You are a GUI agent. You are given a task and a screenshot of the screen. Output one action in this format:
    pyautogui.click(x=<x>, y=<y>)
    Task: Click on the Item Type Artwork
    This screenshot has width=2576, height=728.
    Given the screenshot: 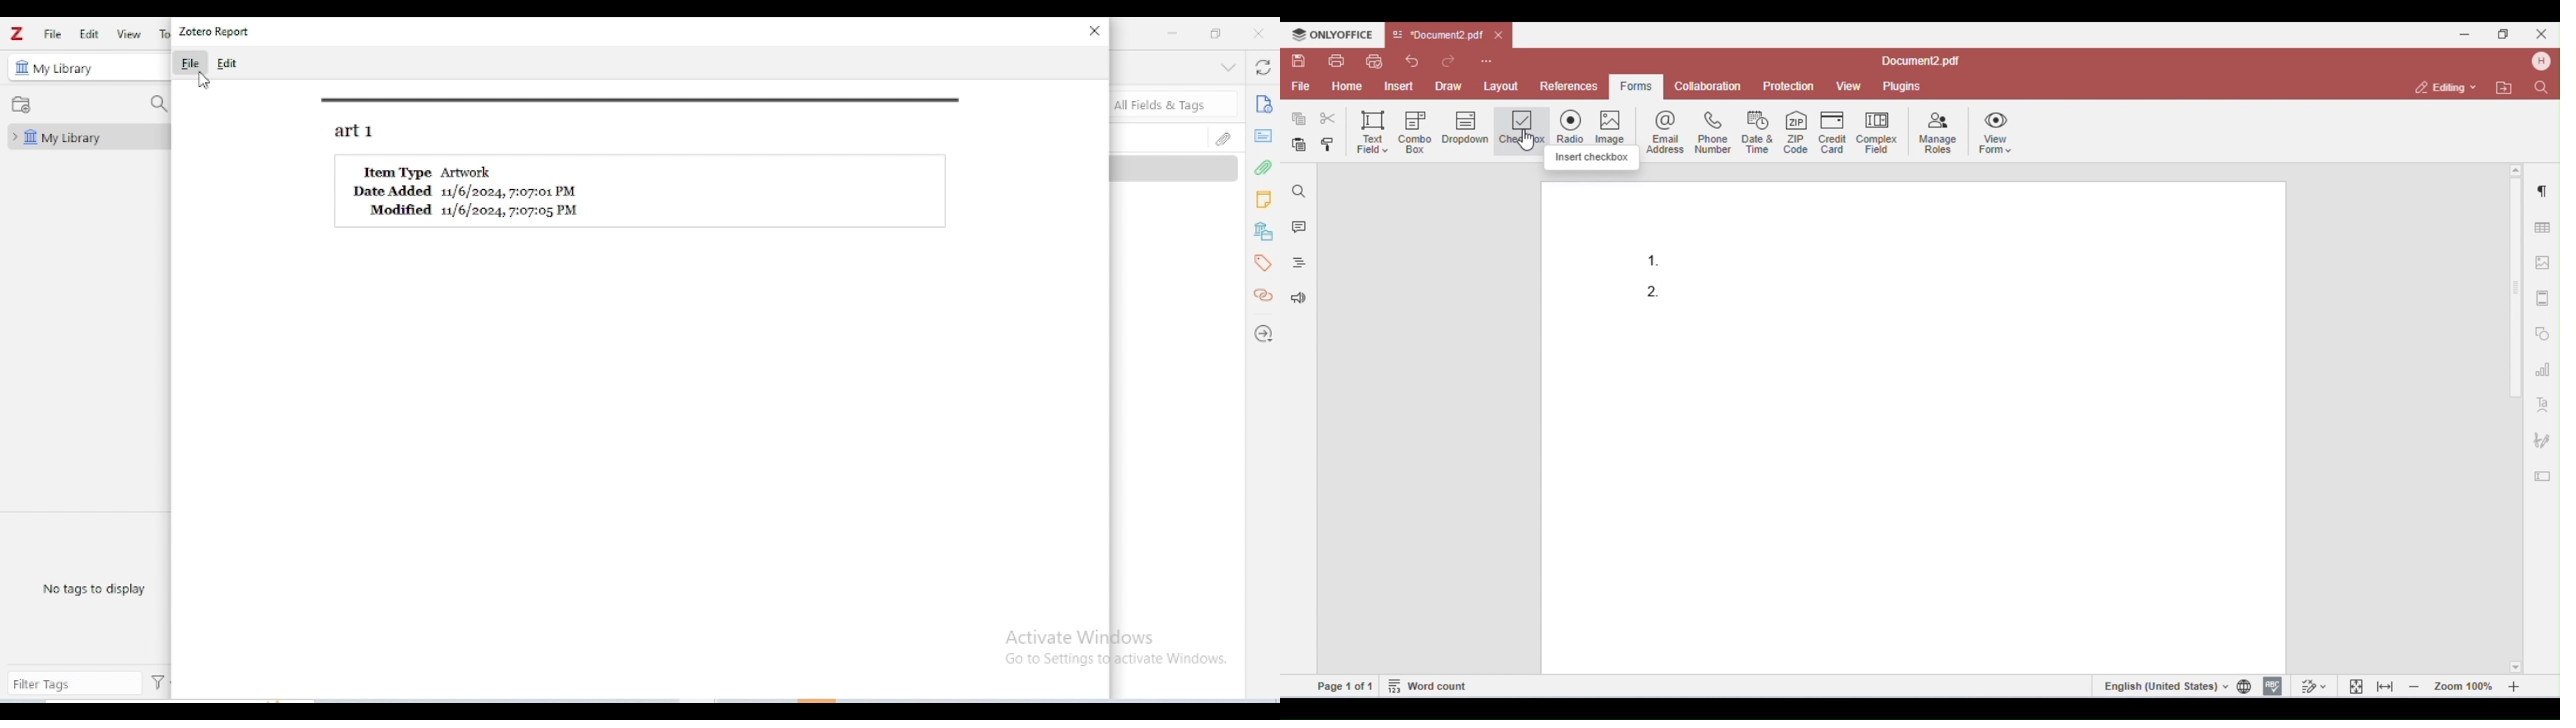 What is the action you would take?
    pyautogui.click(x=431, y=171)
    